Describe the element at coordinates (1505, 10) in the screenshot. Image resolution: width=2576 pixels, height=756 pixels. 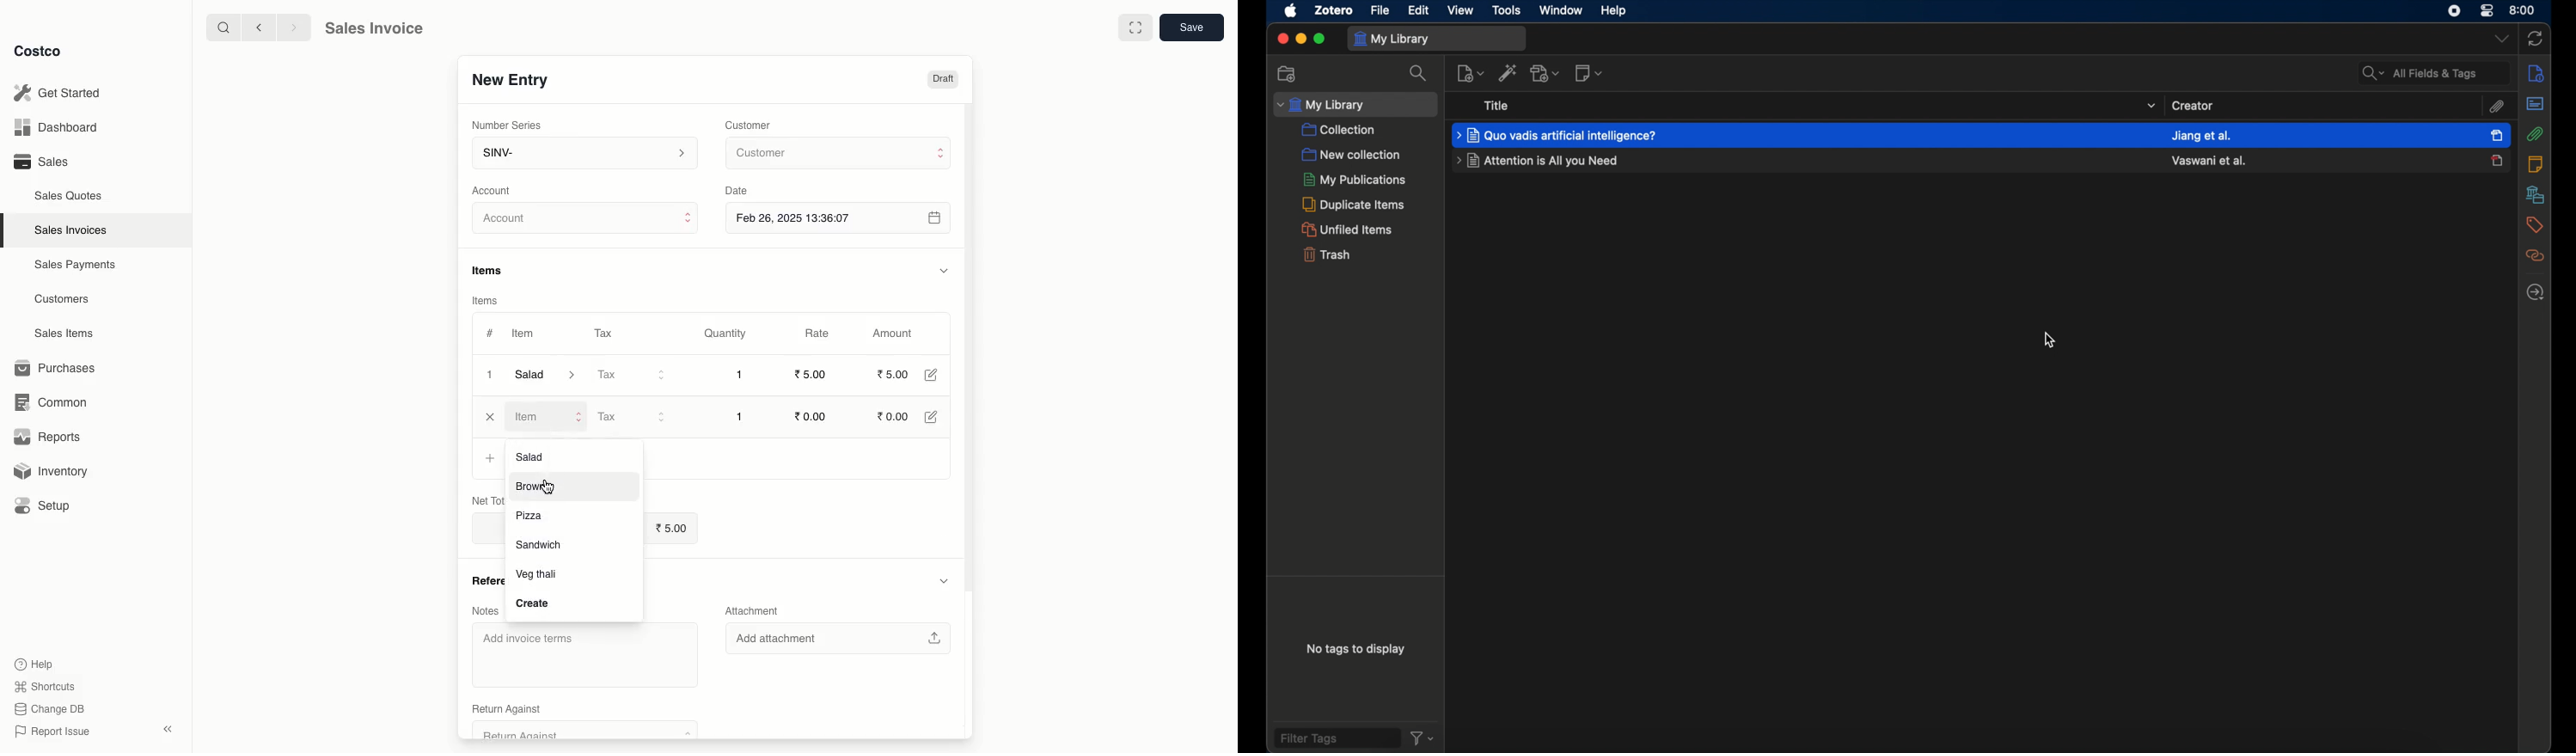
I see `tools` at that location.